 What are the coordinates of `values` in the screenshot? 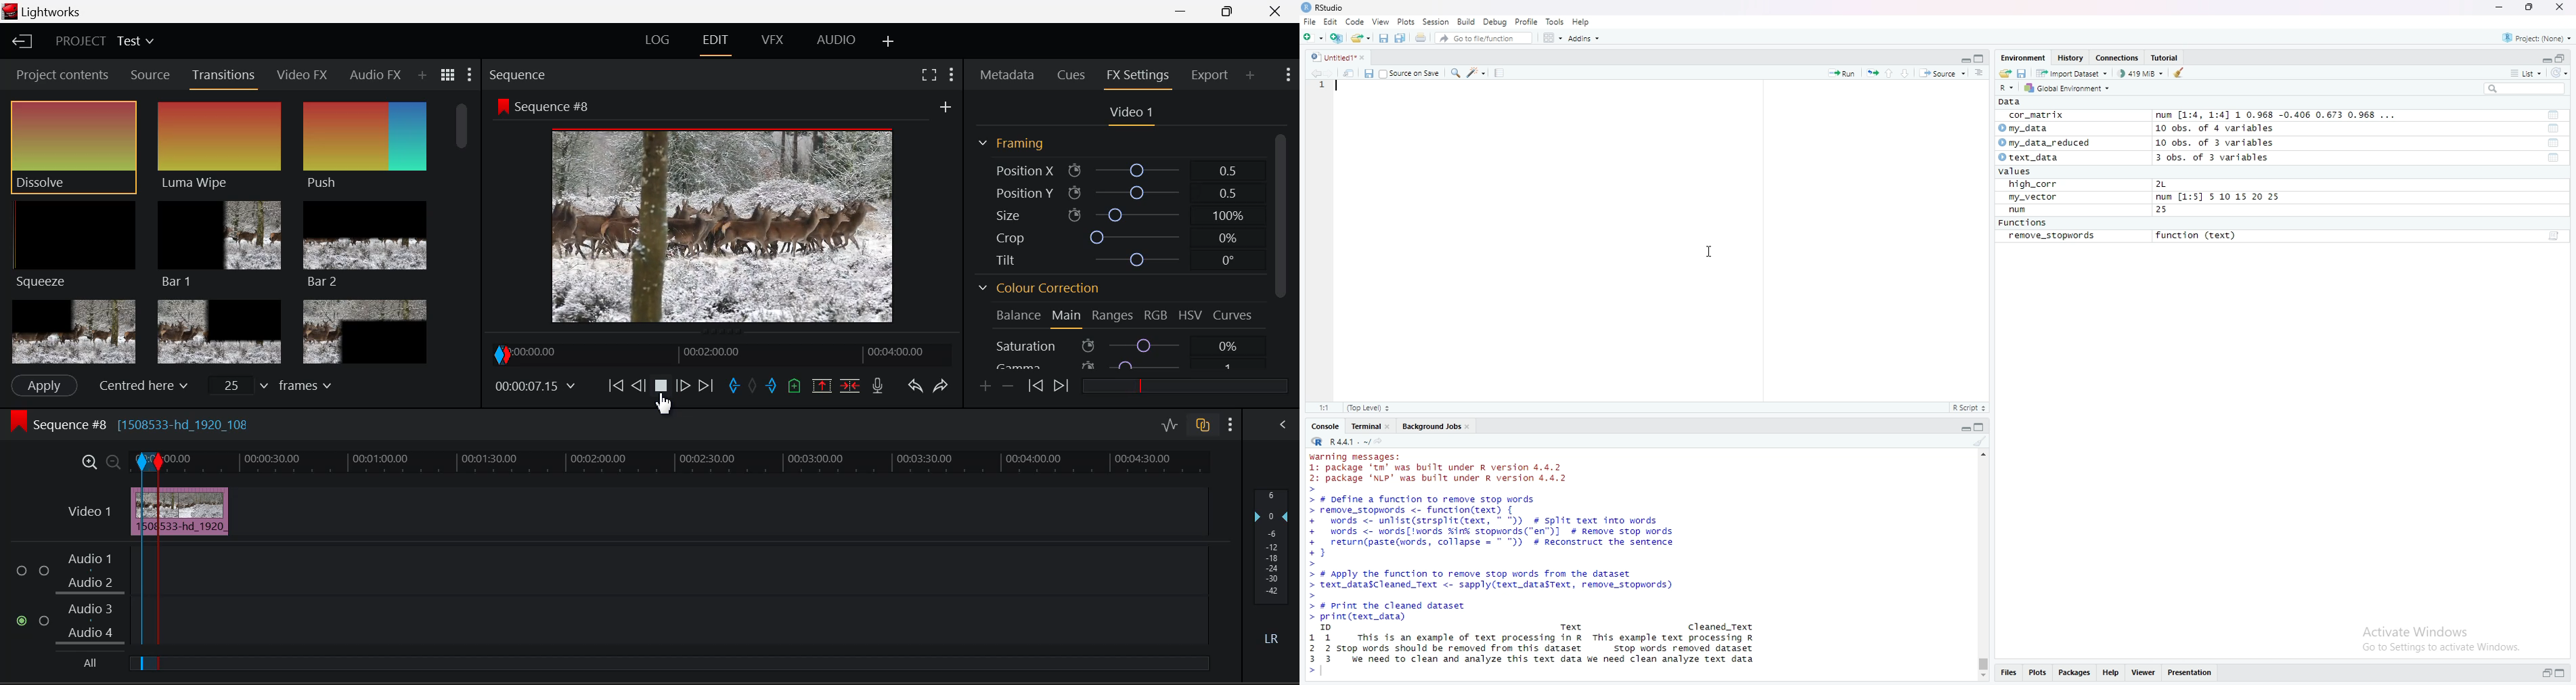 It's located at (2014, 172).